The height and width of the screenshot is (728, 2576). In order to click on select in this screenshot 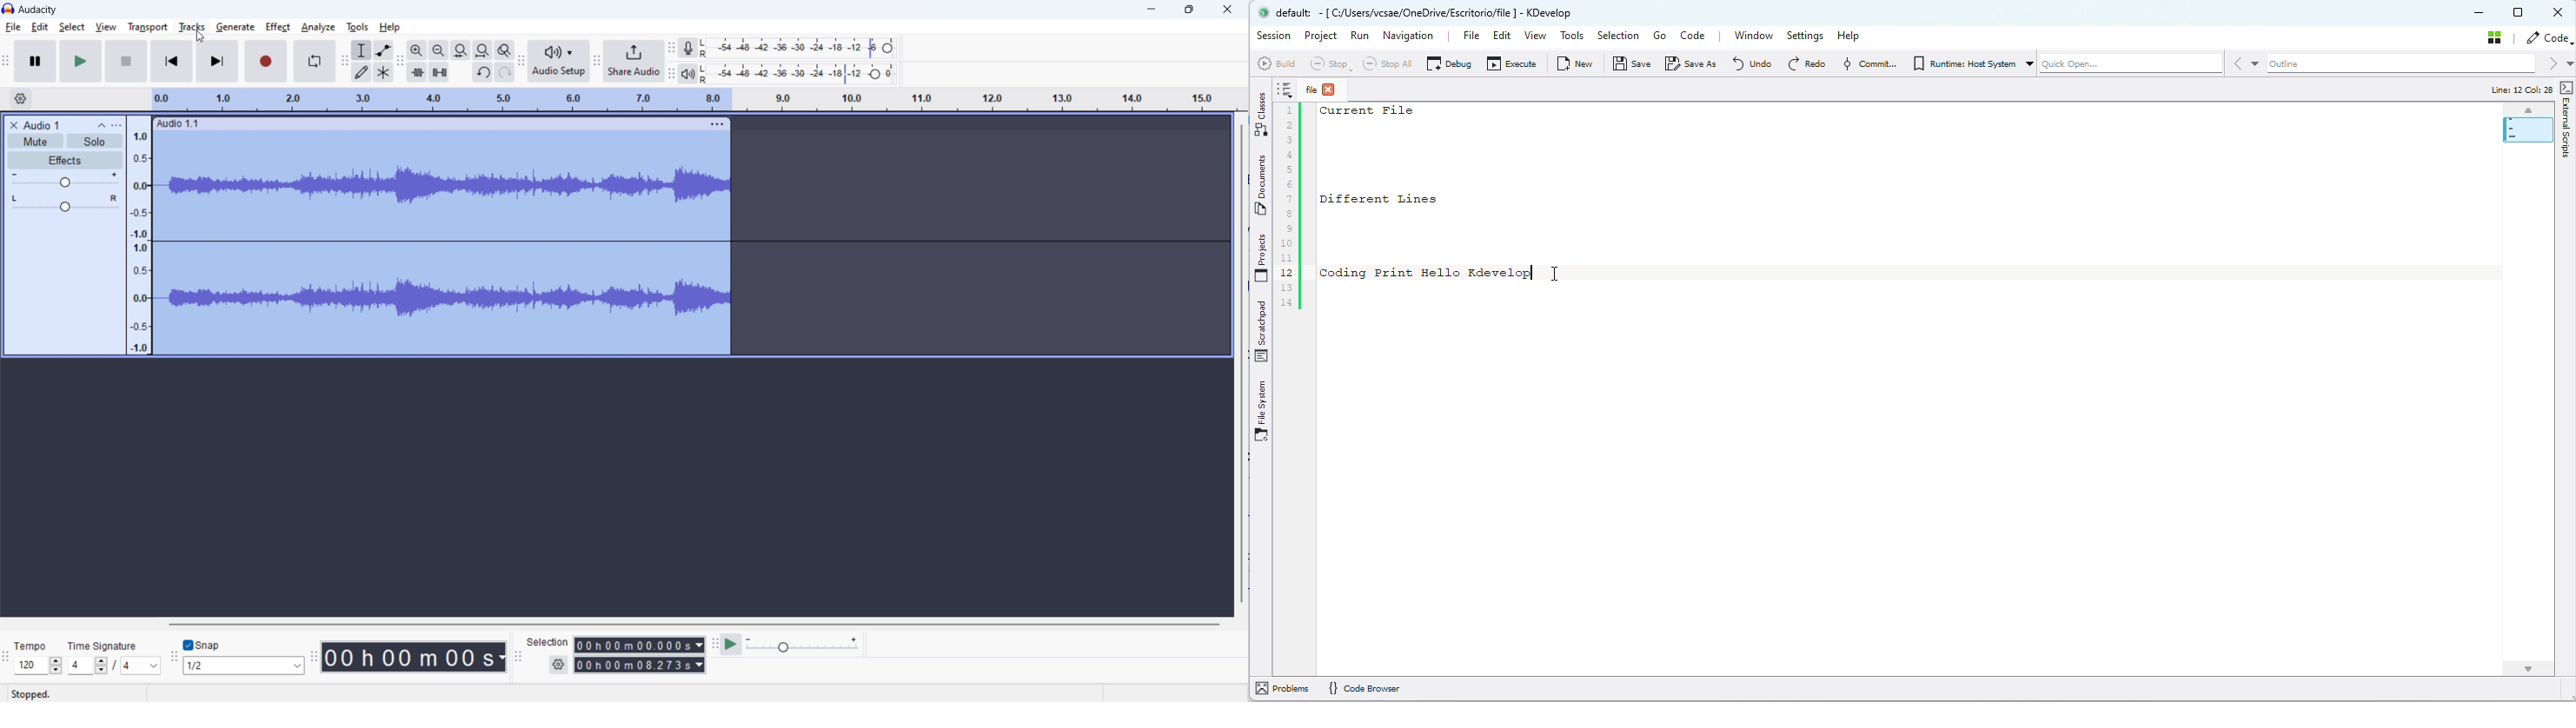, I will do `click(72, 27)`.